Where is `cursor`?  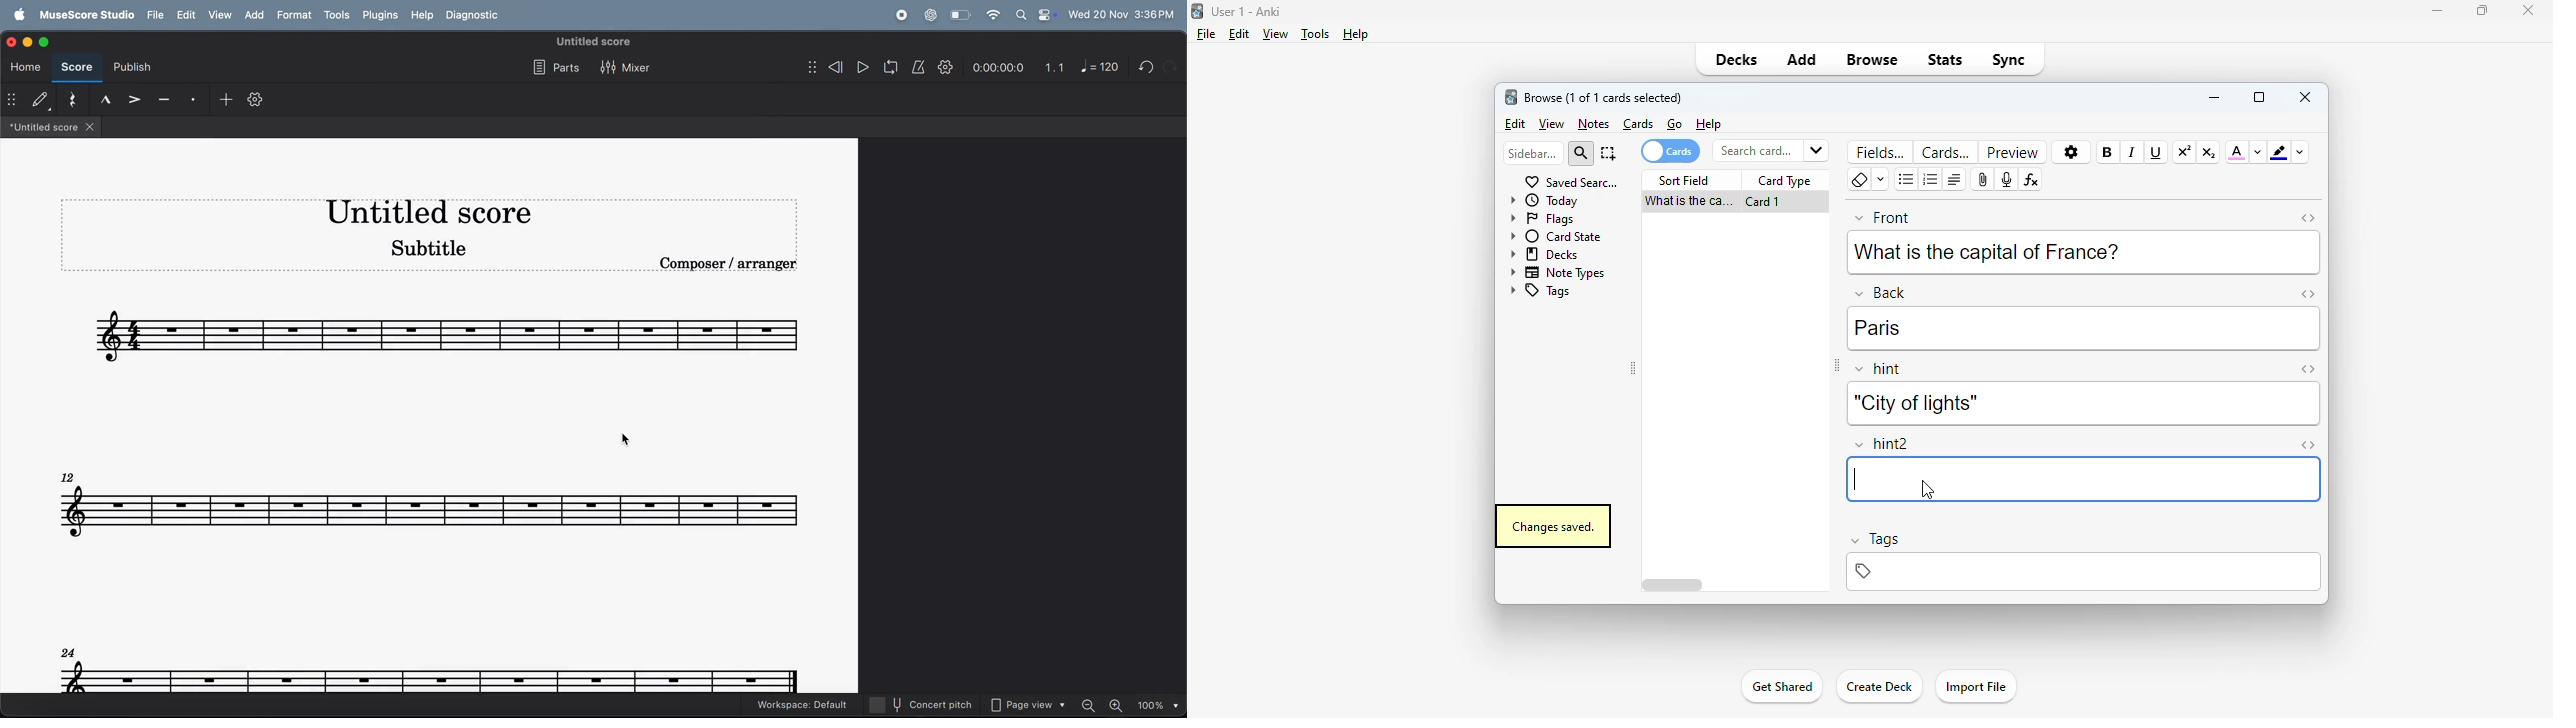
cursor is located at coordinates (1927, 491).